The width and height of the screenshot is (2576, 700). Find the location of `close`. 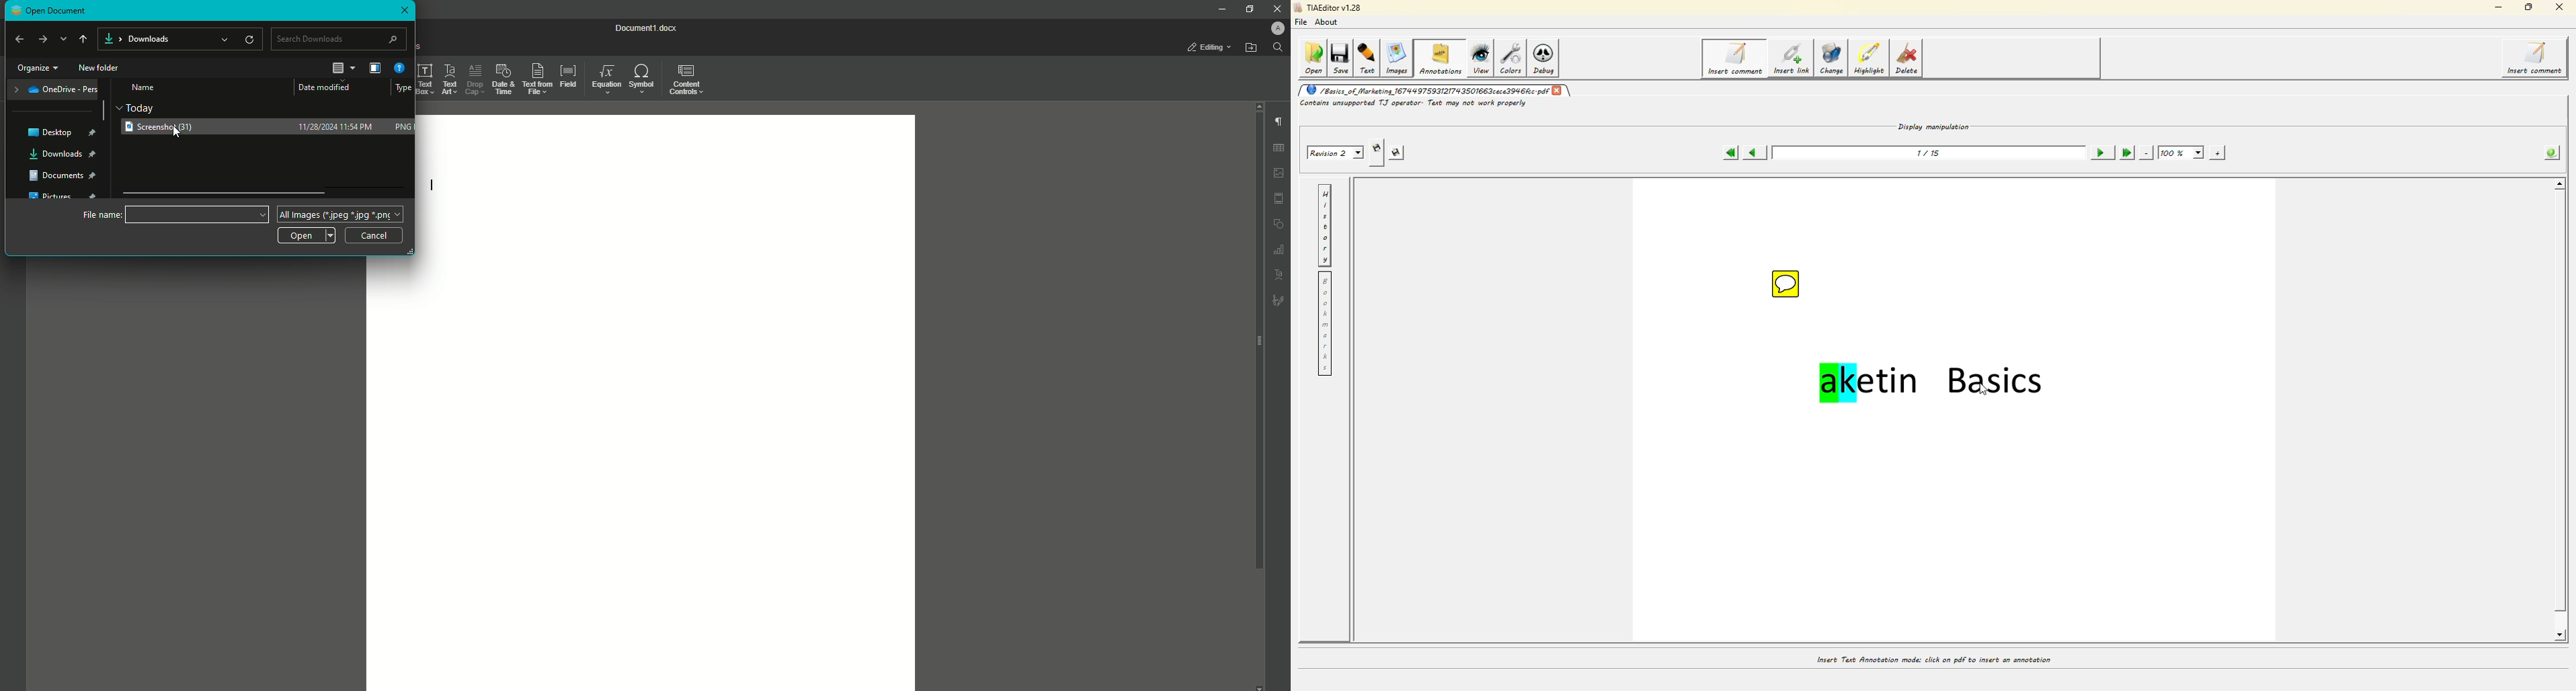

close is located at coordinates (2558, 7).